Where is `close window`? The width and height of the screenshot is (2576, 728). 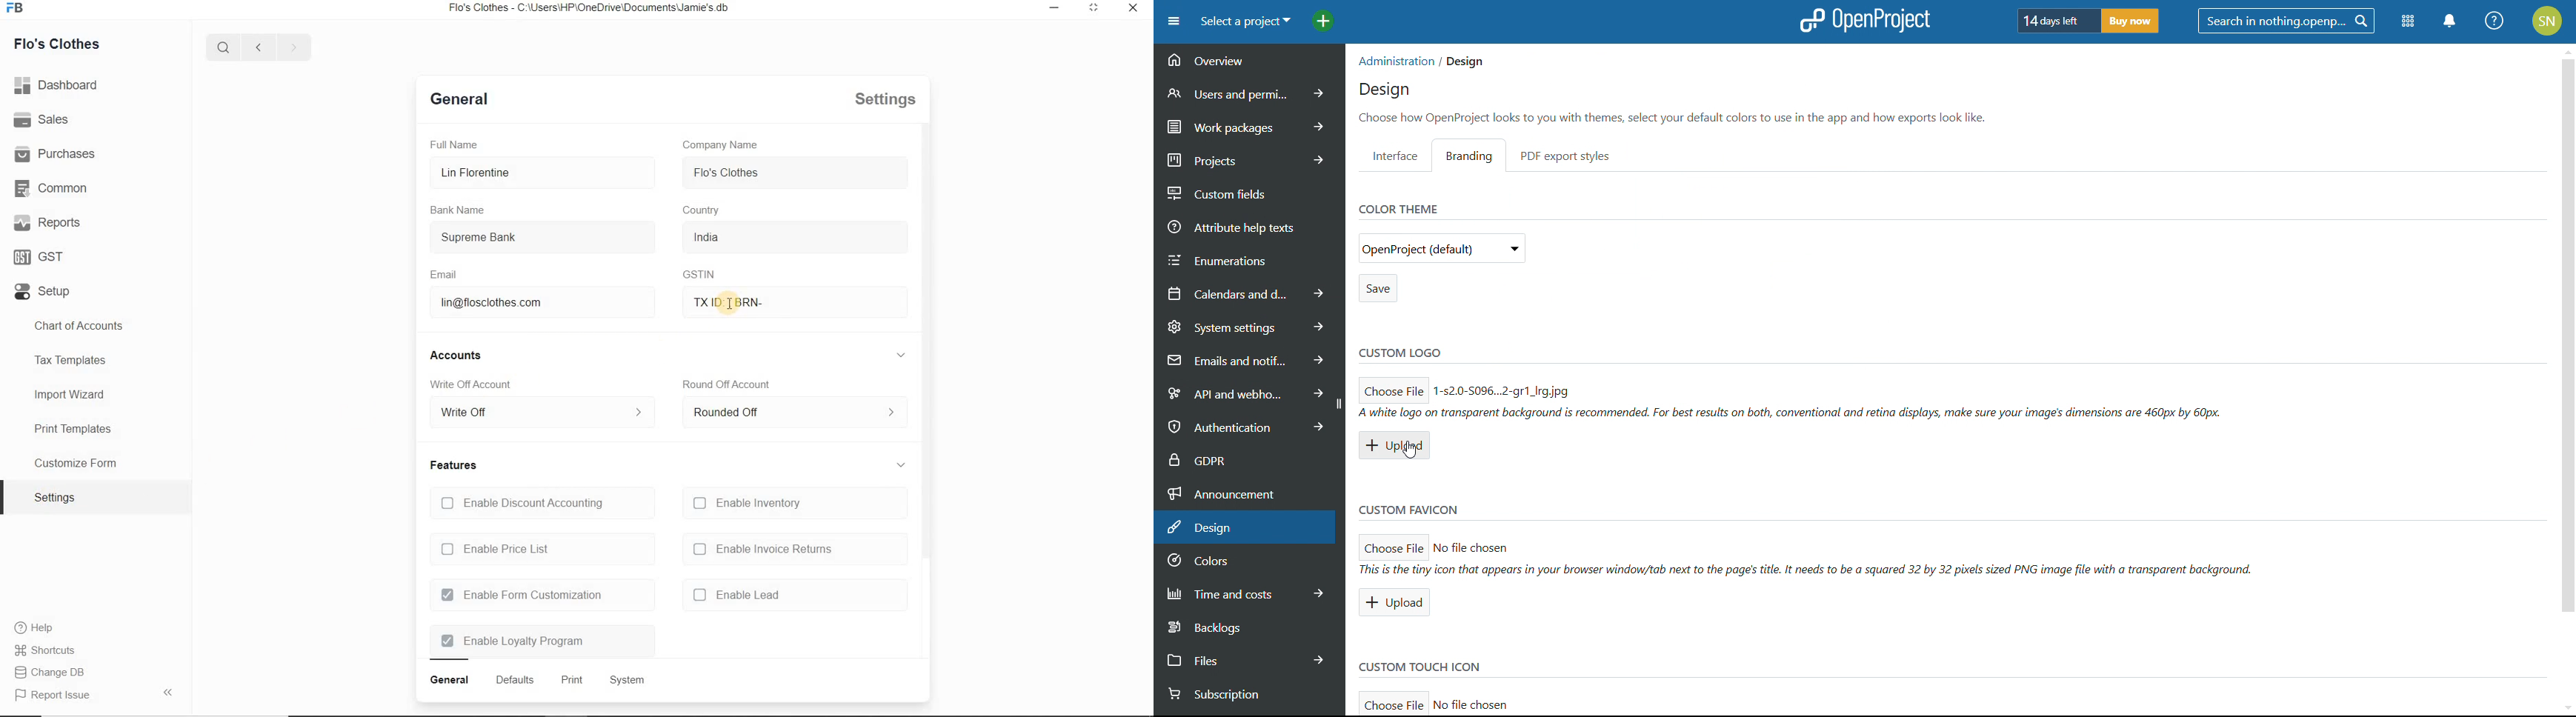
close window is located at coordinates (1131, 8).